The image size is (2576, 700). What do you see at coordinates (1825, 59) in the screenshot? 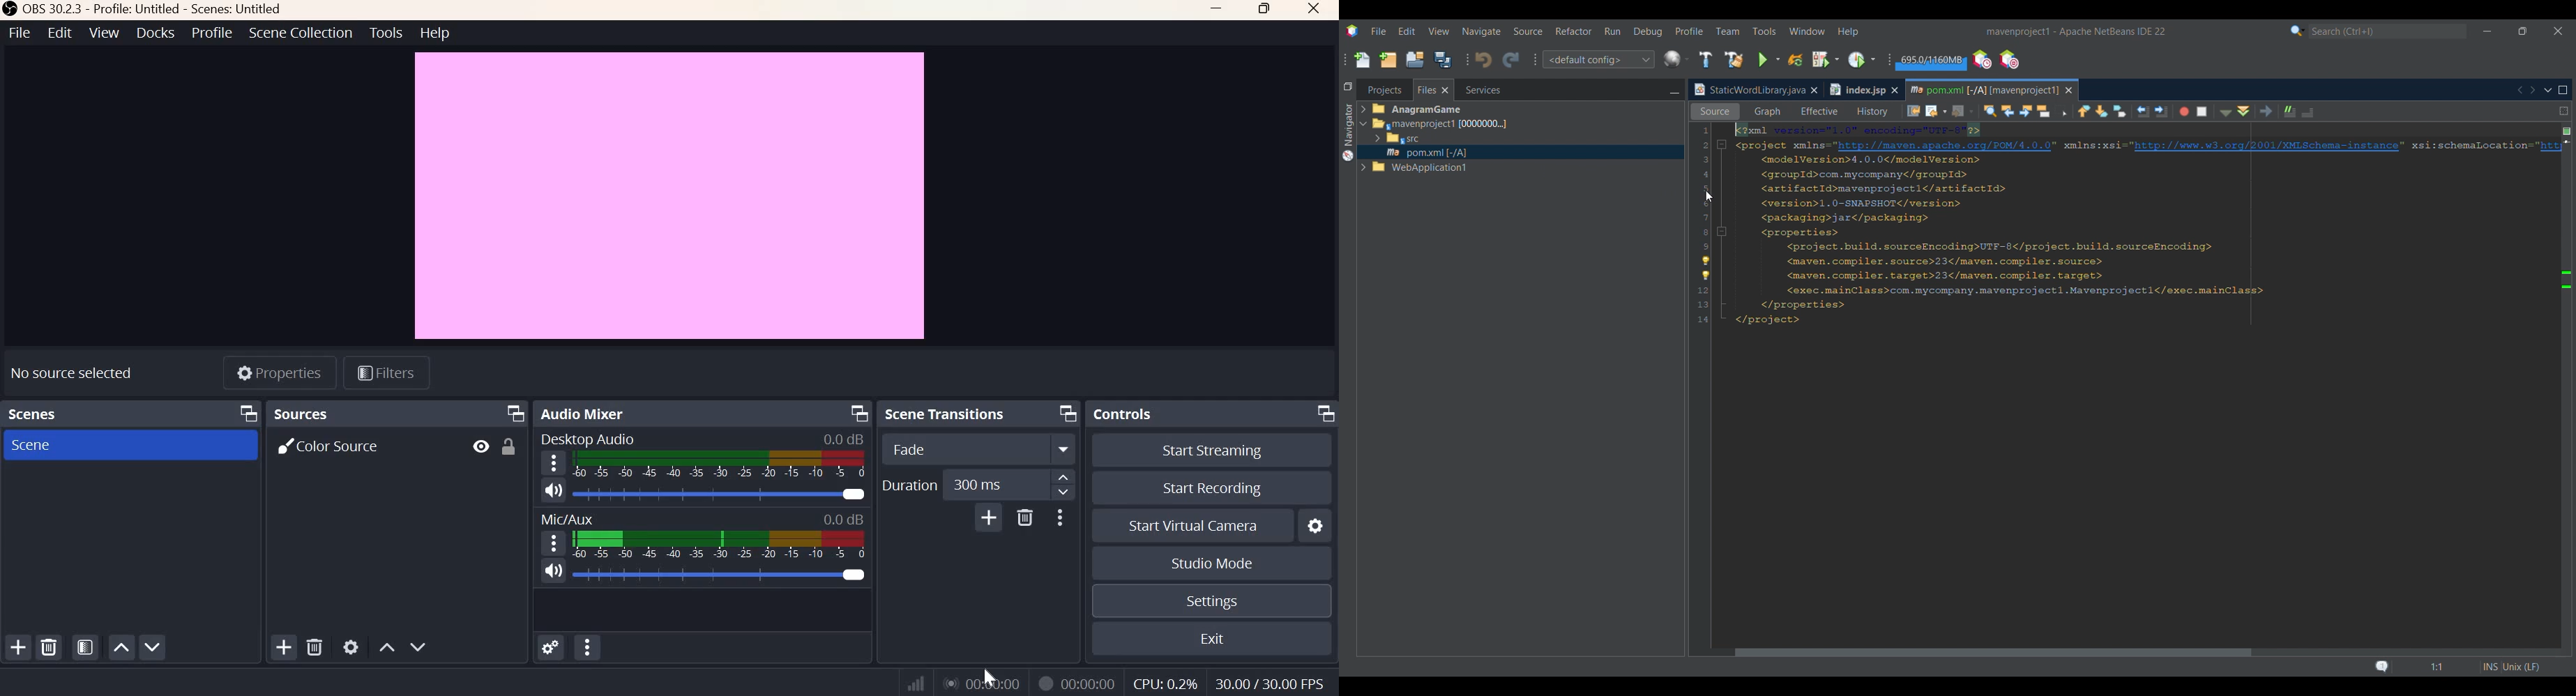
I see `Debug main project` at bounding box center [1825, 59].